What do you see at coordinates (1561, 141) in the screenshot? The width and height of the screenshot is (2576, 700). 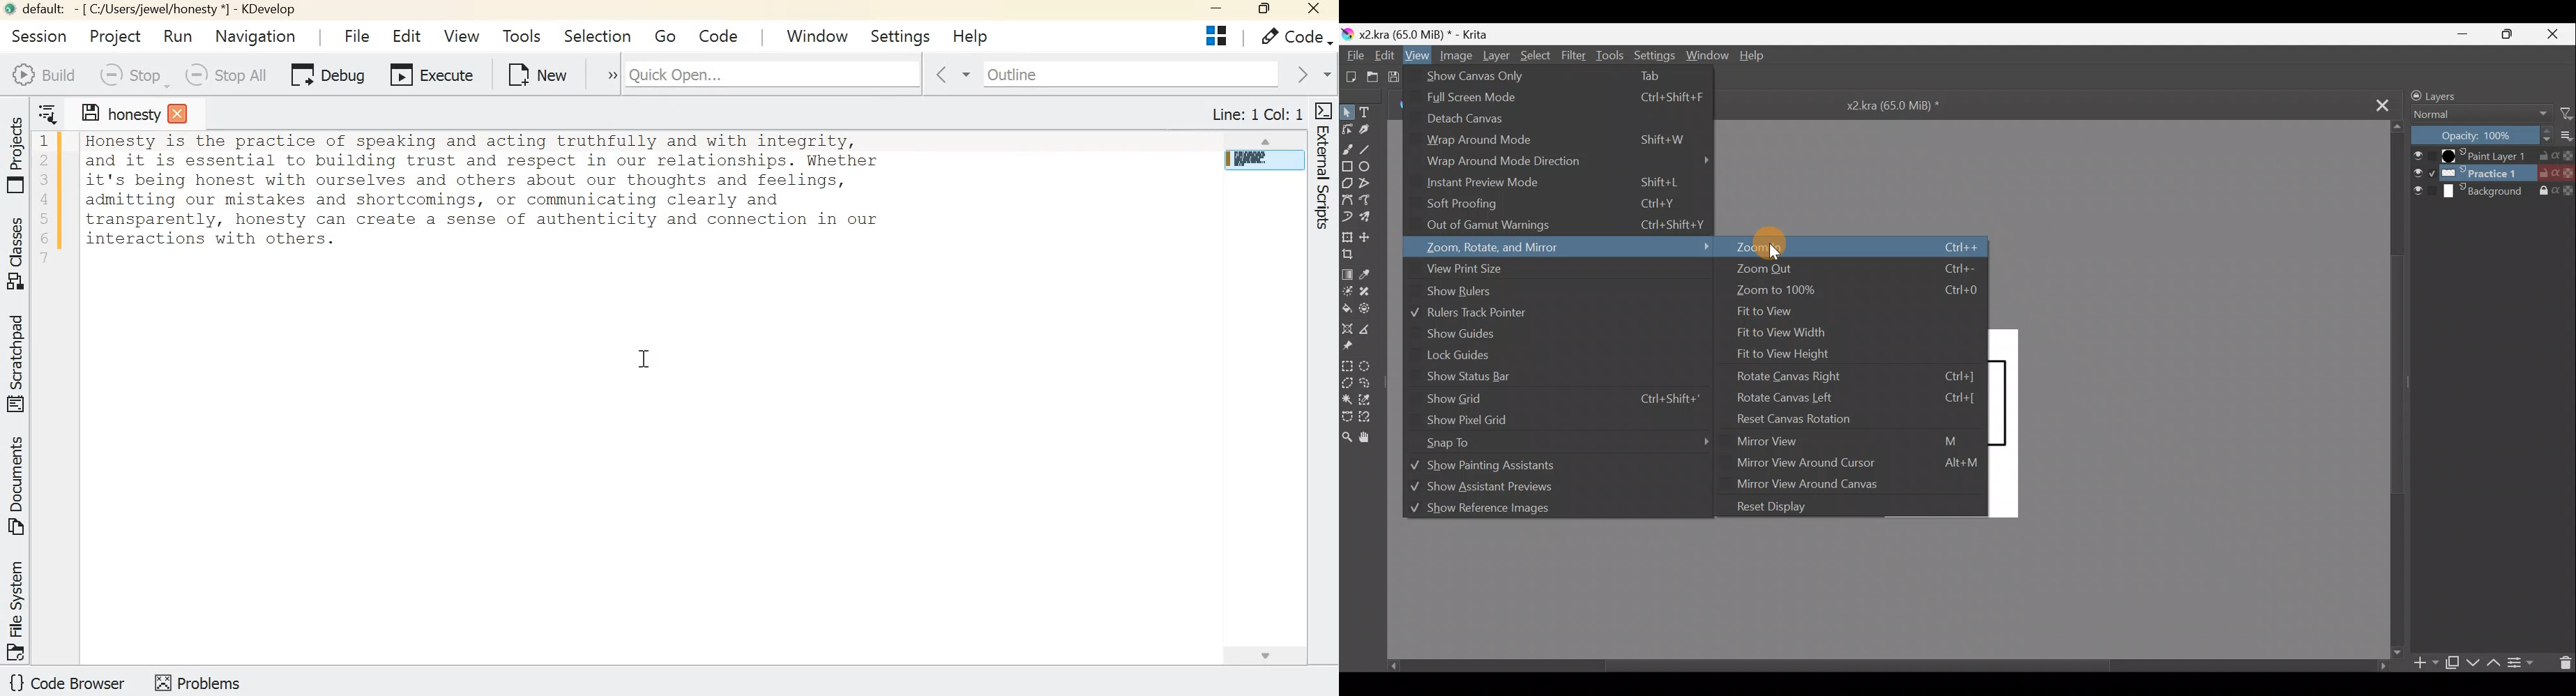 I see `Wrap around mode  Shift+W` at bounding box center [1561, 141].